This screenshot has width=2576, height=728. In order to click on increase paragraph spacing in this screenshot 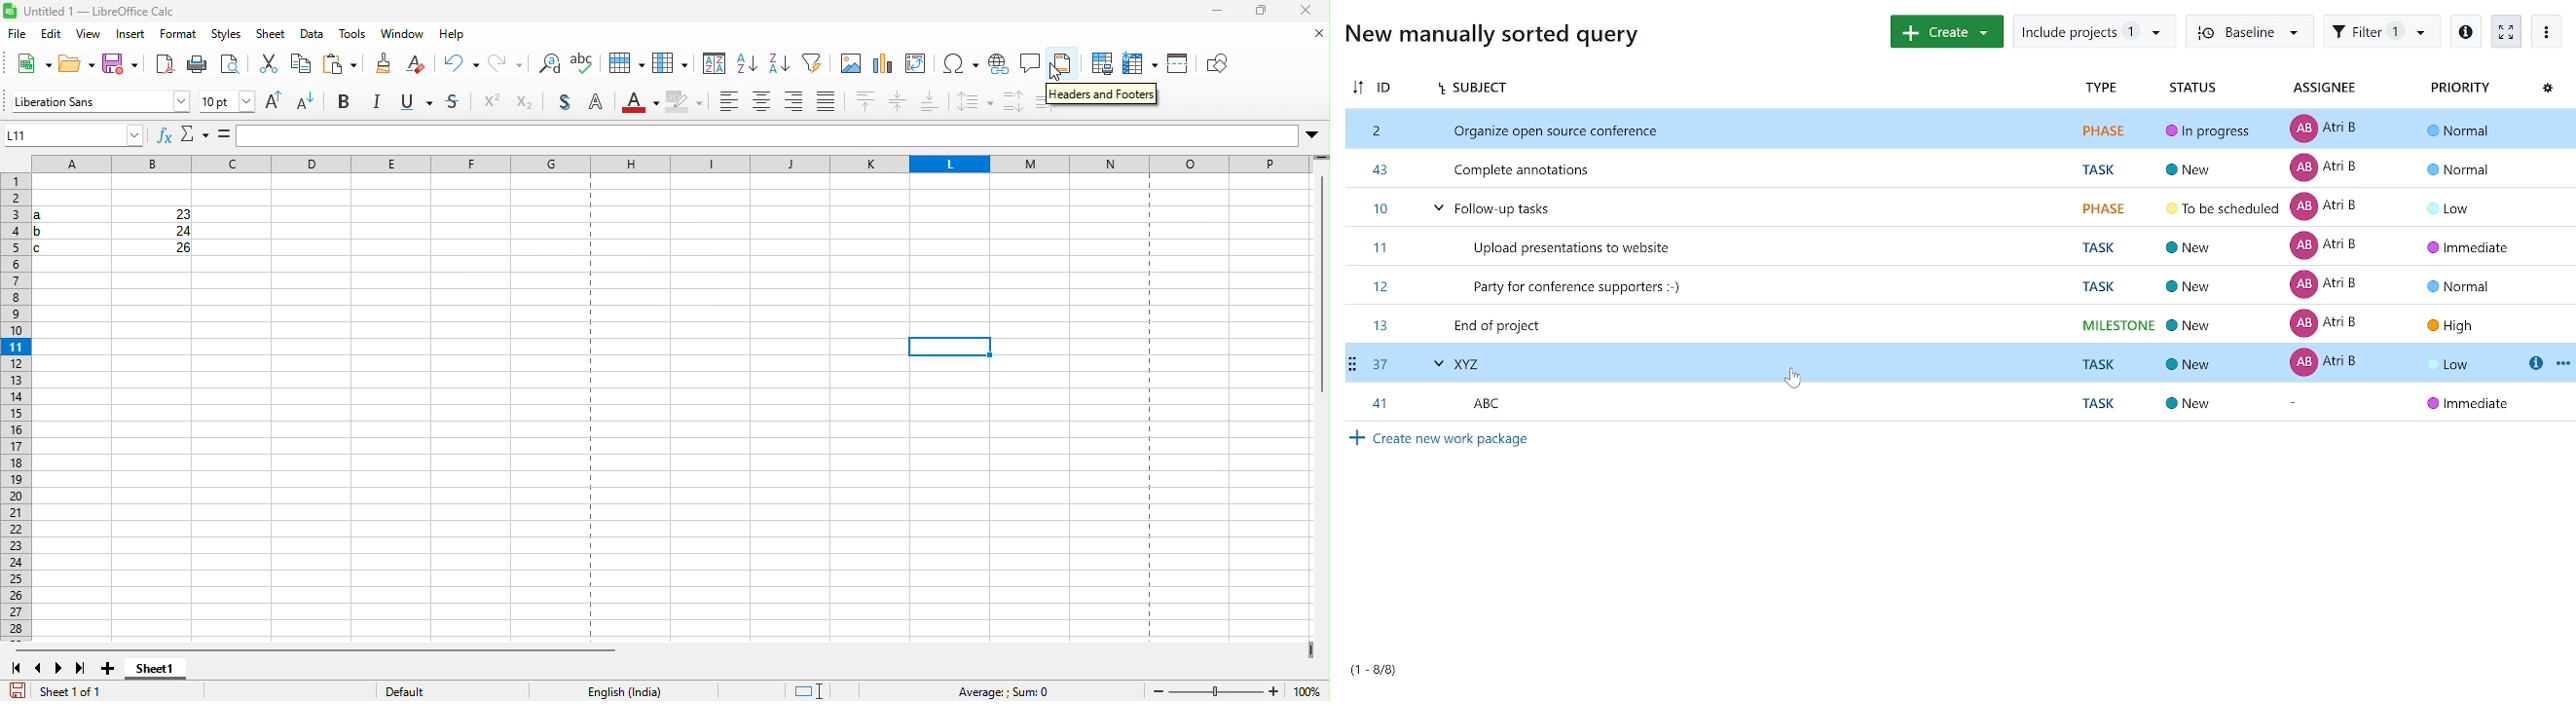, I will do `click(1012, 101)`.